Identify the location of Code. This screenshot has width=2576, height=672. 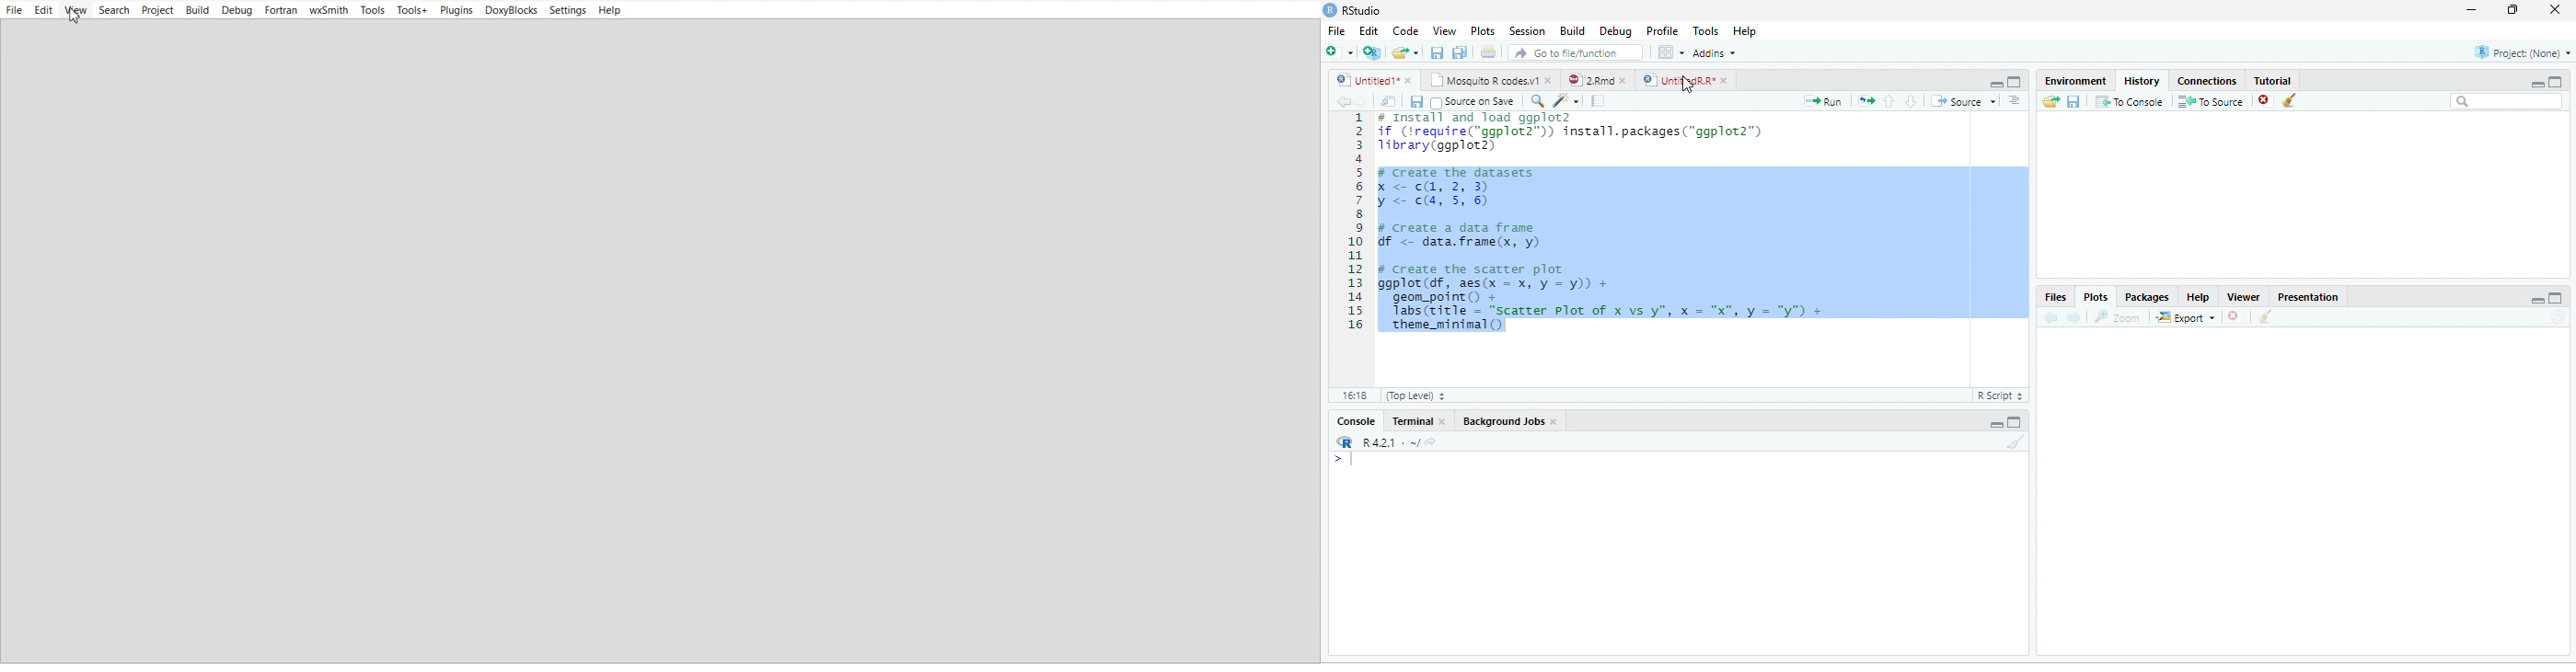
(1404, 30).